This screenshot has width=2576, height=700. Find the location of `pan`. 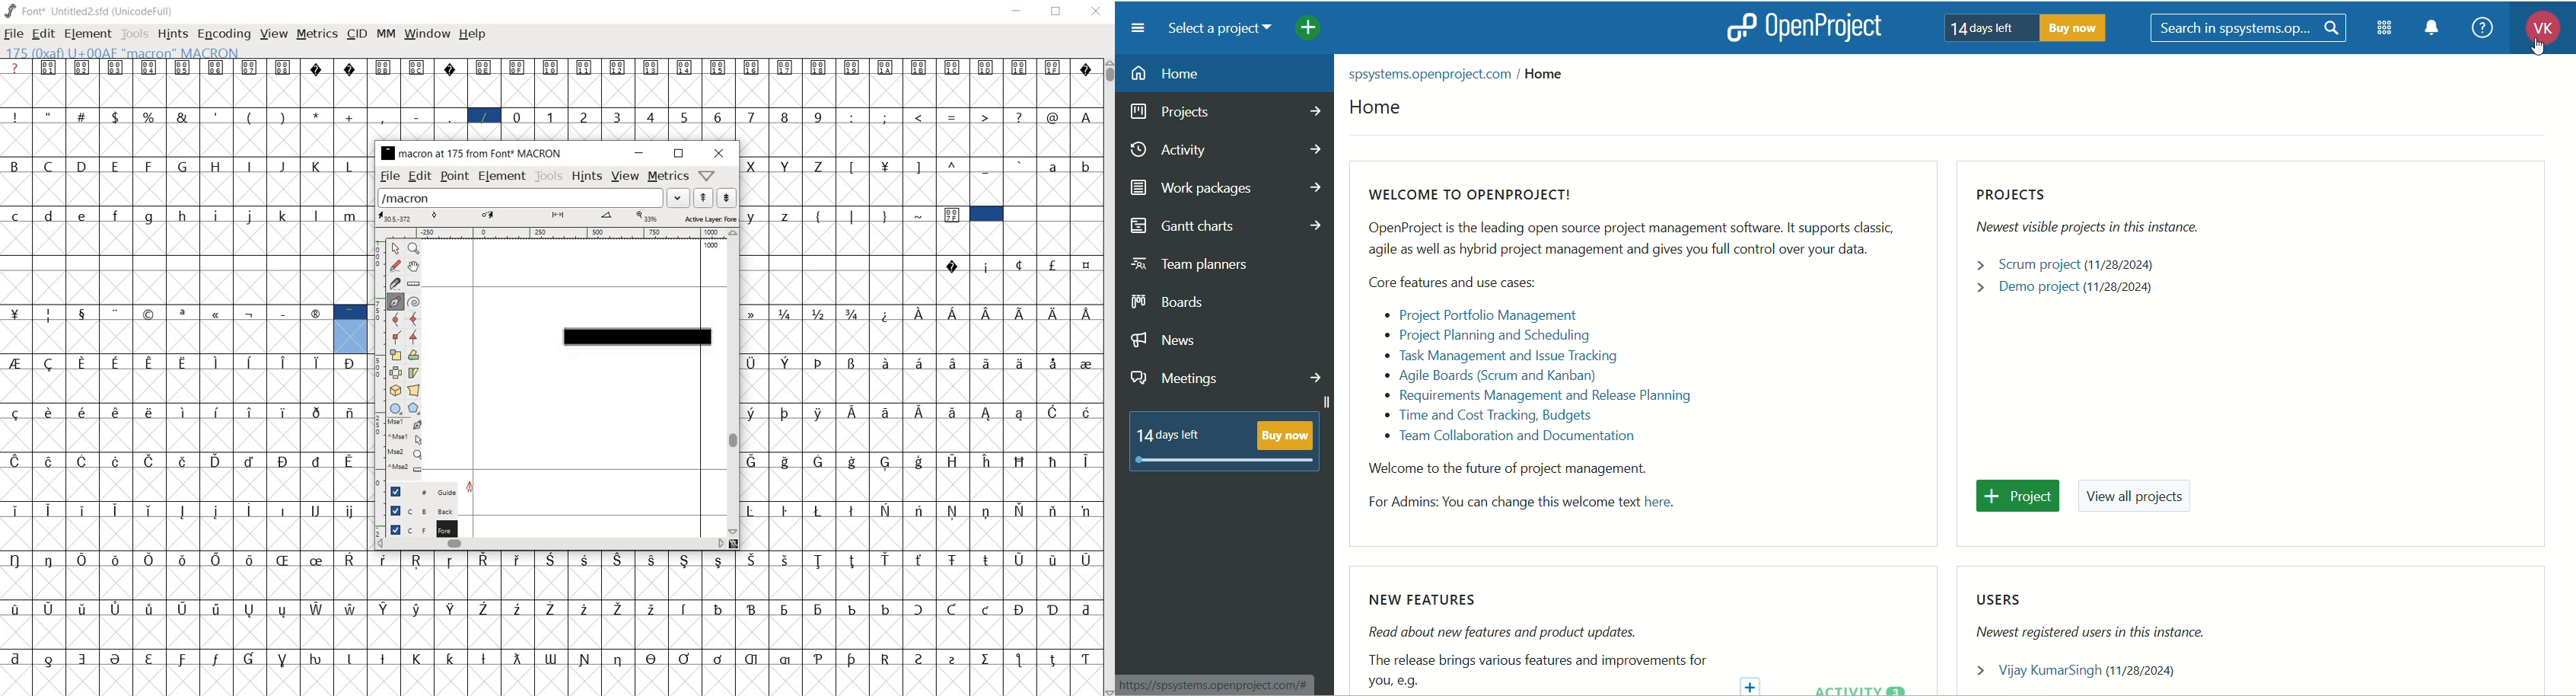

pan is located at coordinates (414, 265).